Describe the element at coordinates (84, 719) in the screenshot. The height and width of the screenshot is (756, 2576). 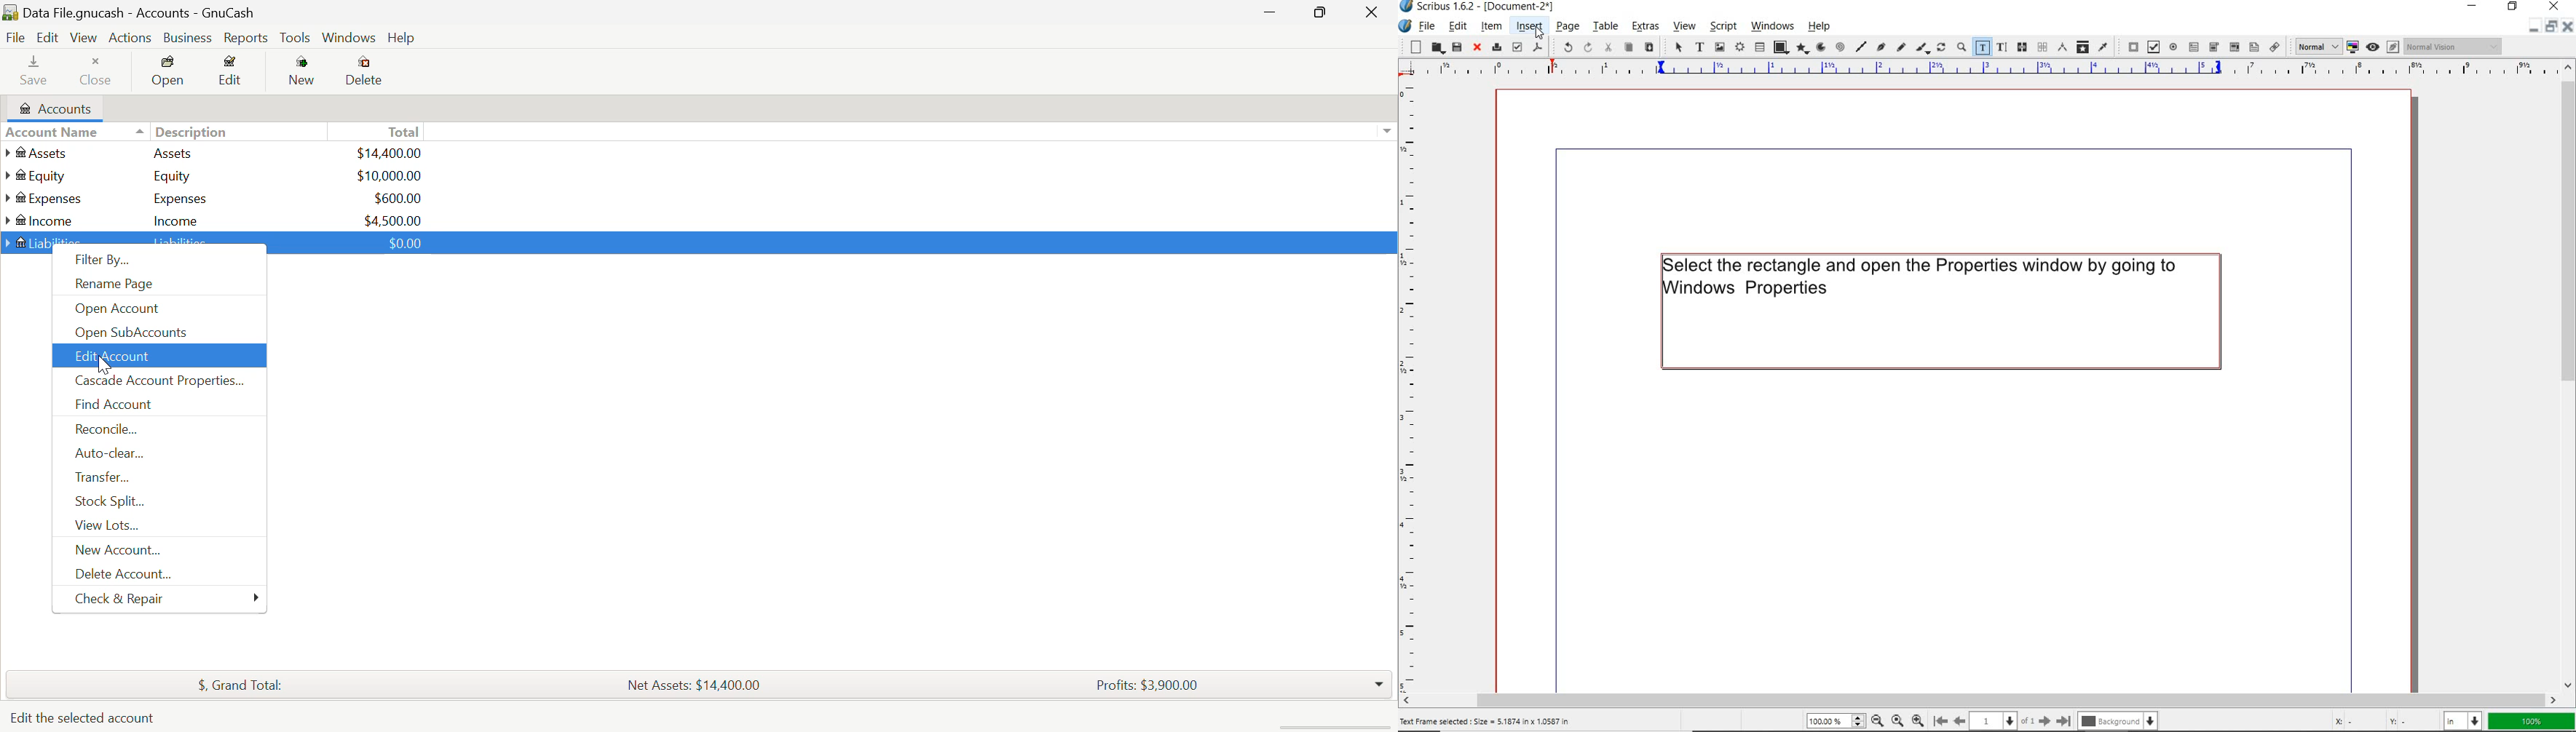
I see `Application Tip` at that location.